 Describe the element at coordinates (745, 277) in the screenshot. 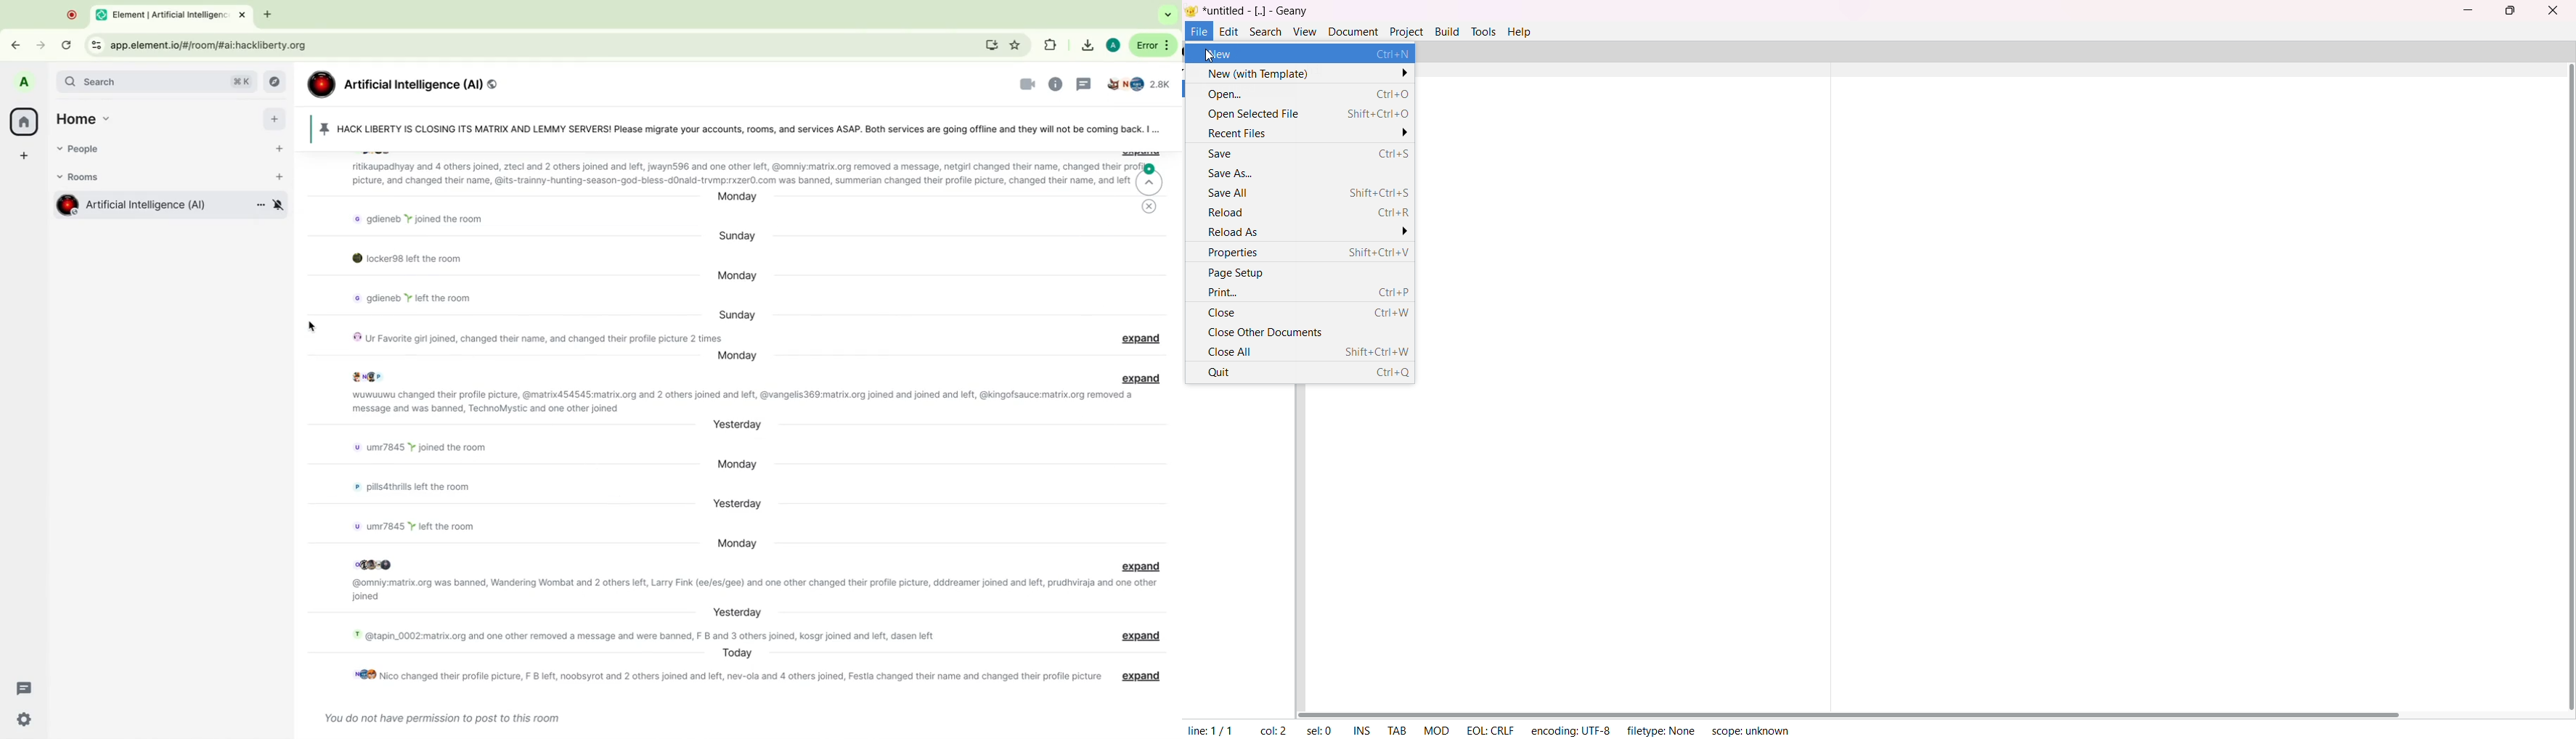

I see `day` at that location.